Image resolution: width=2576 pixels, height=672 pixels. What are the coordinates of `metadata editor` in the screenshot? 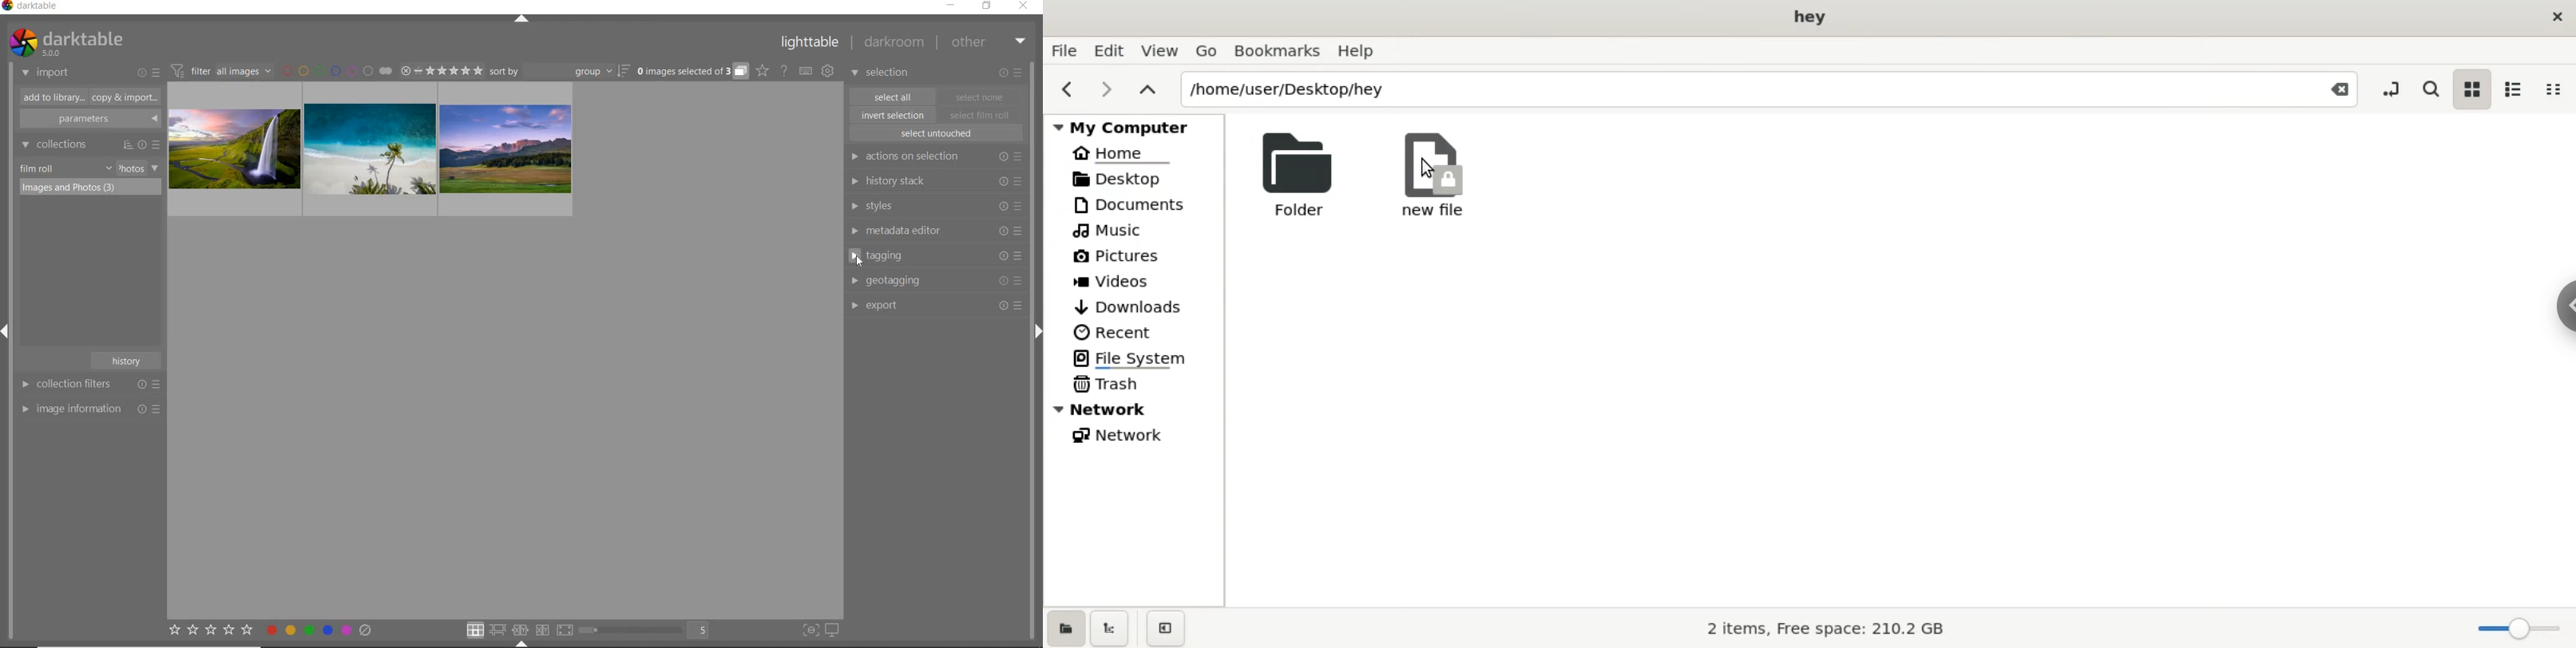 It's located at (934, 231).